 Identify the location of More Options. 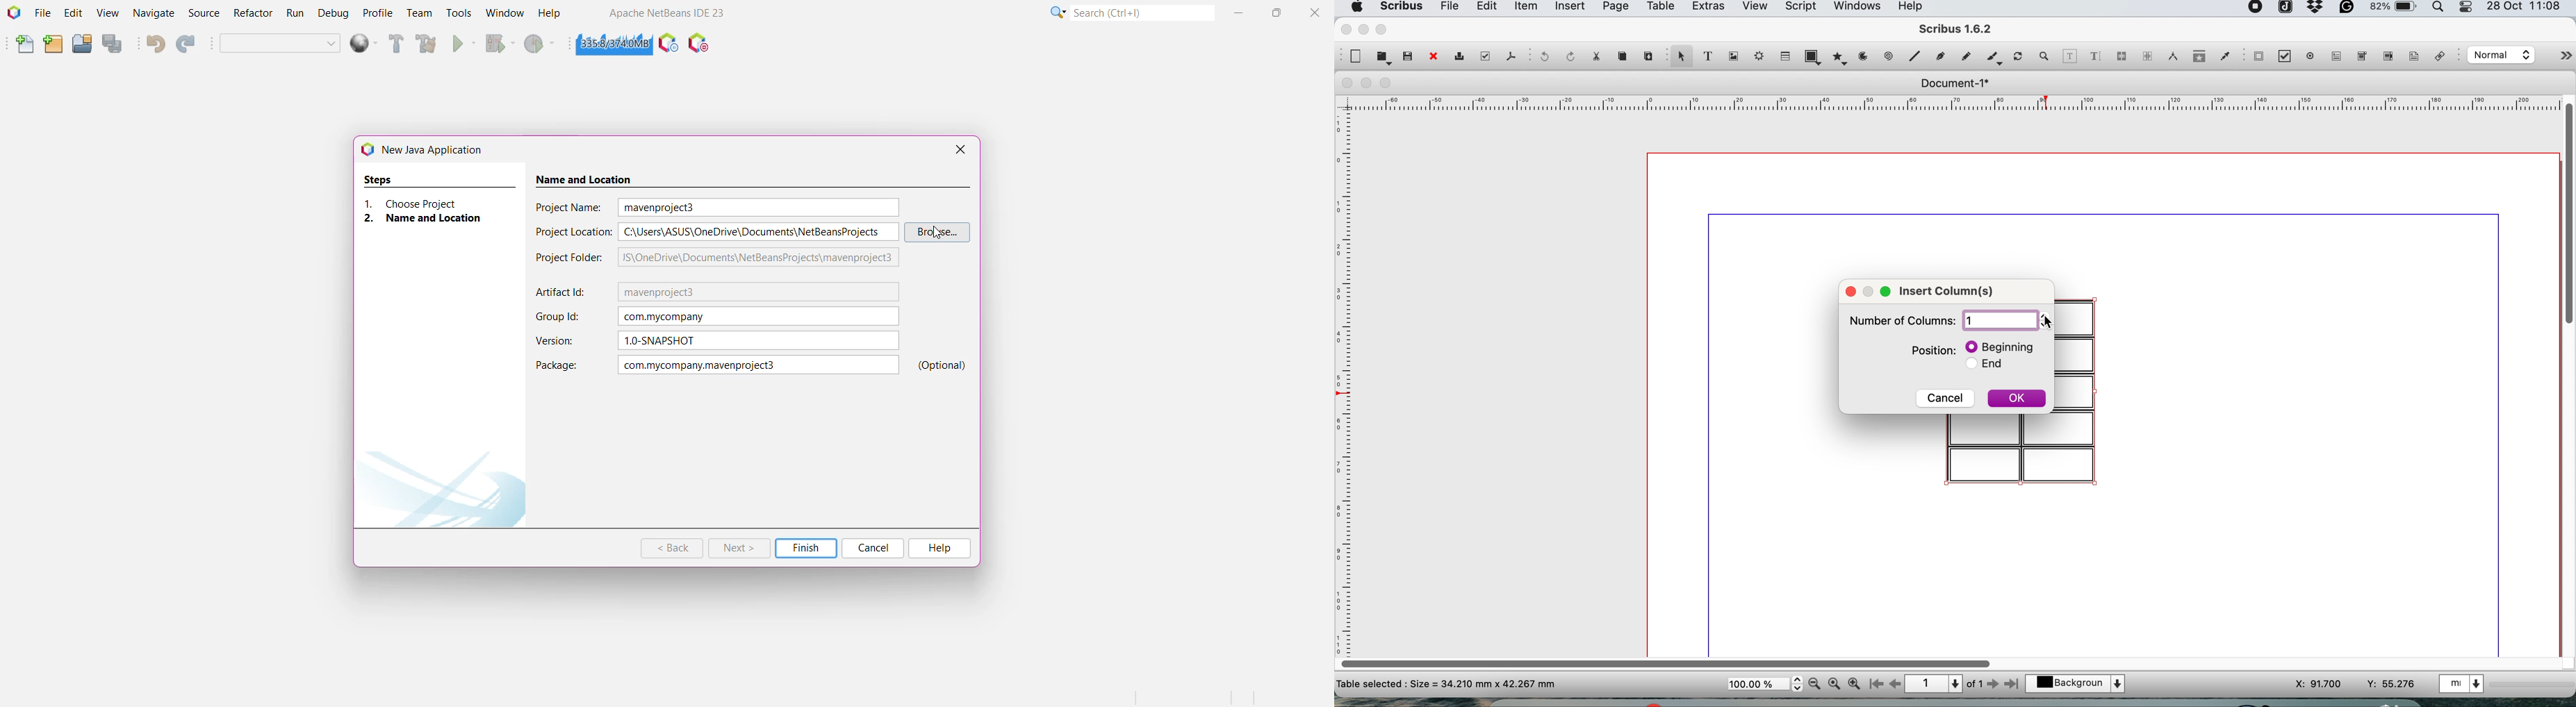
(1056, 15).